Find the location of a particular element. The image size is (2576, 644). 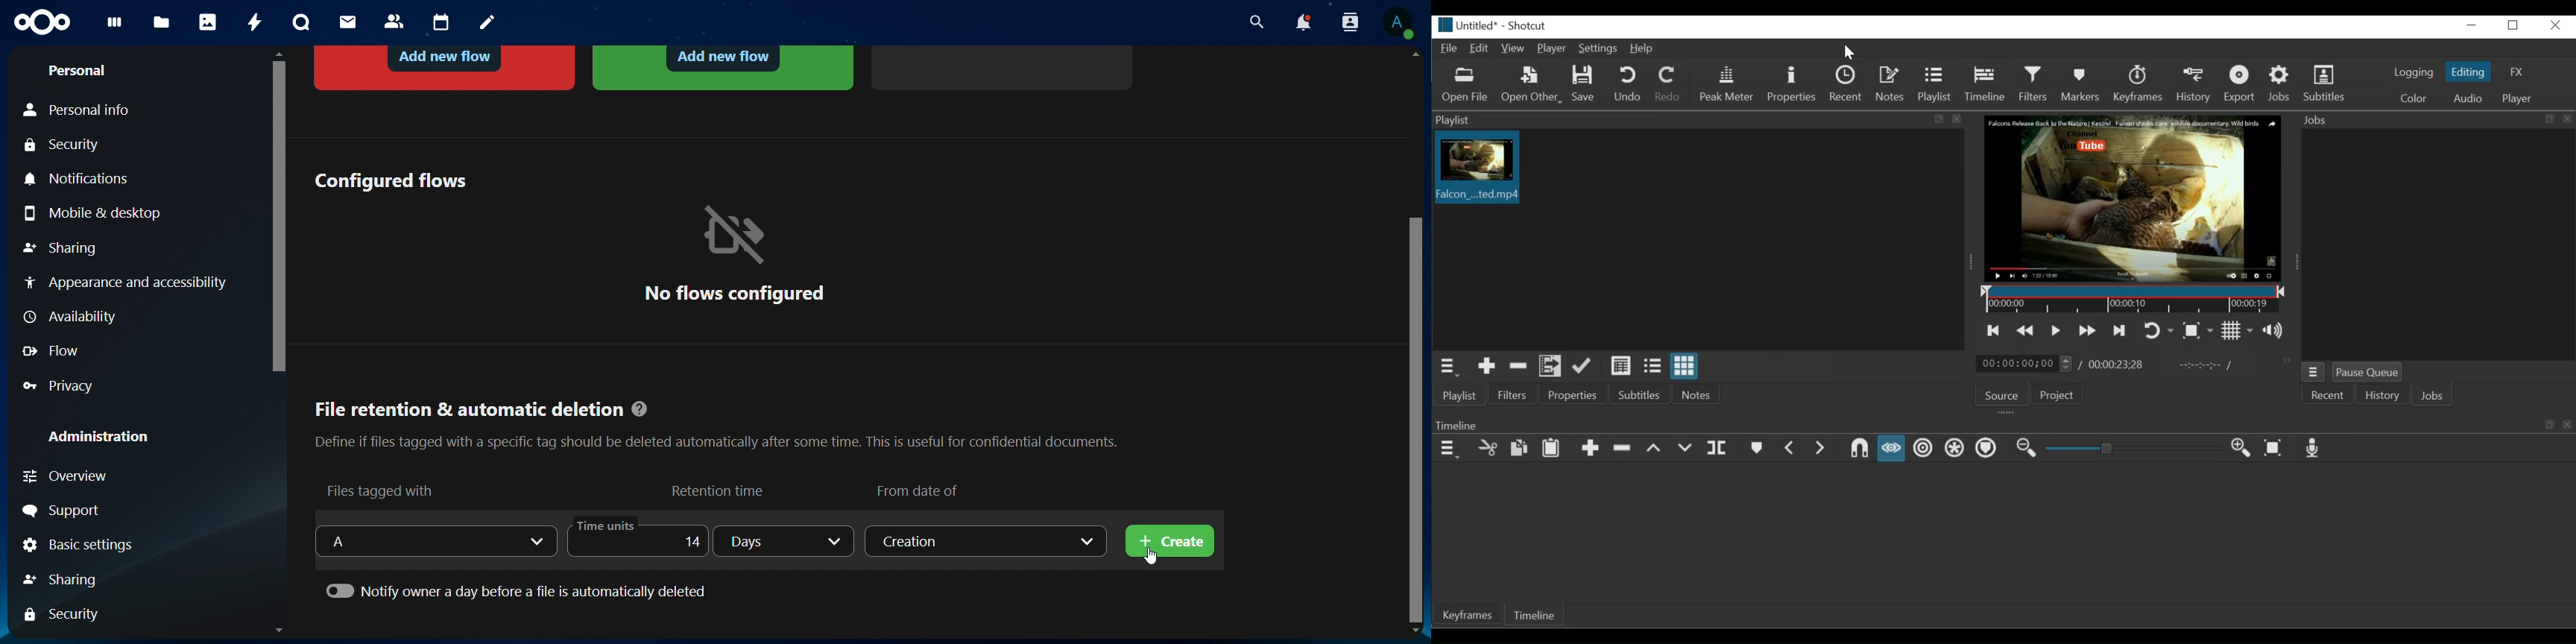

view profile is located at coordinates (1398, 22).